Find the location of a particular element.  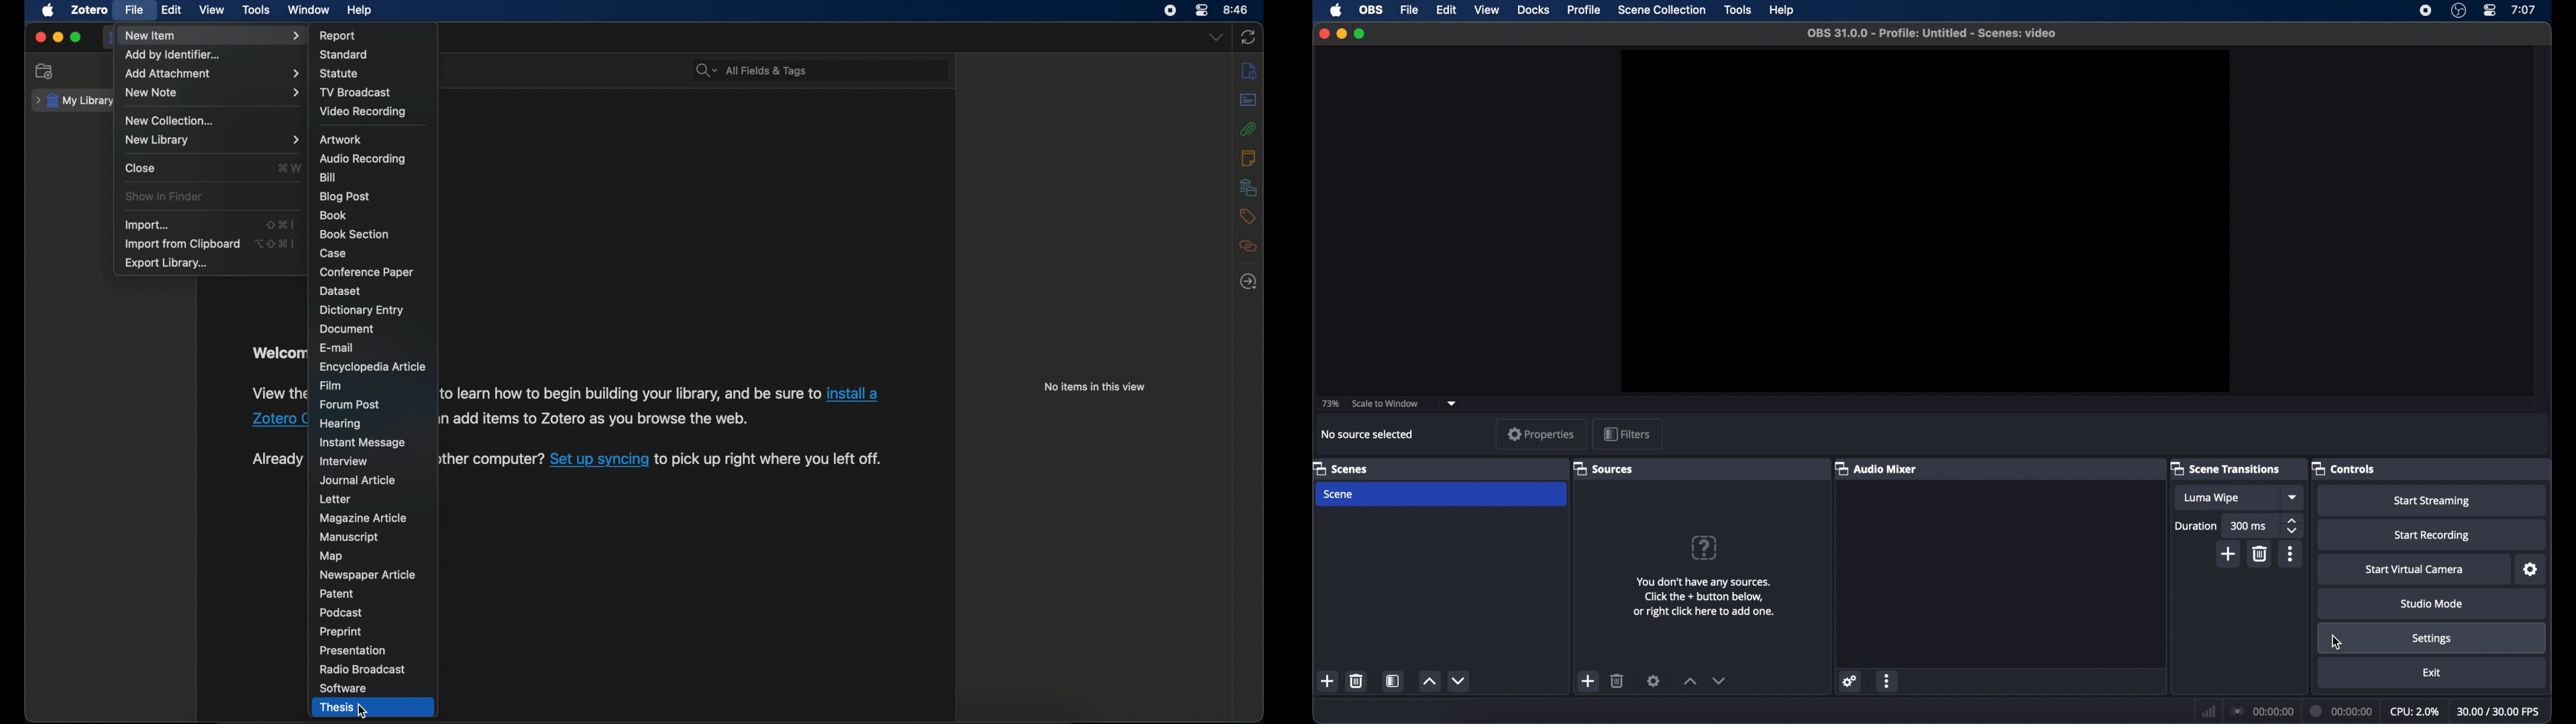

 is located at coordinates (1704, 548).